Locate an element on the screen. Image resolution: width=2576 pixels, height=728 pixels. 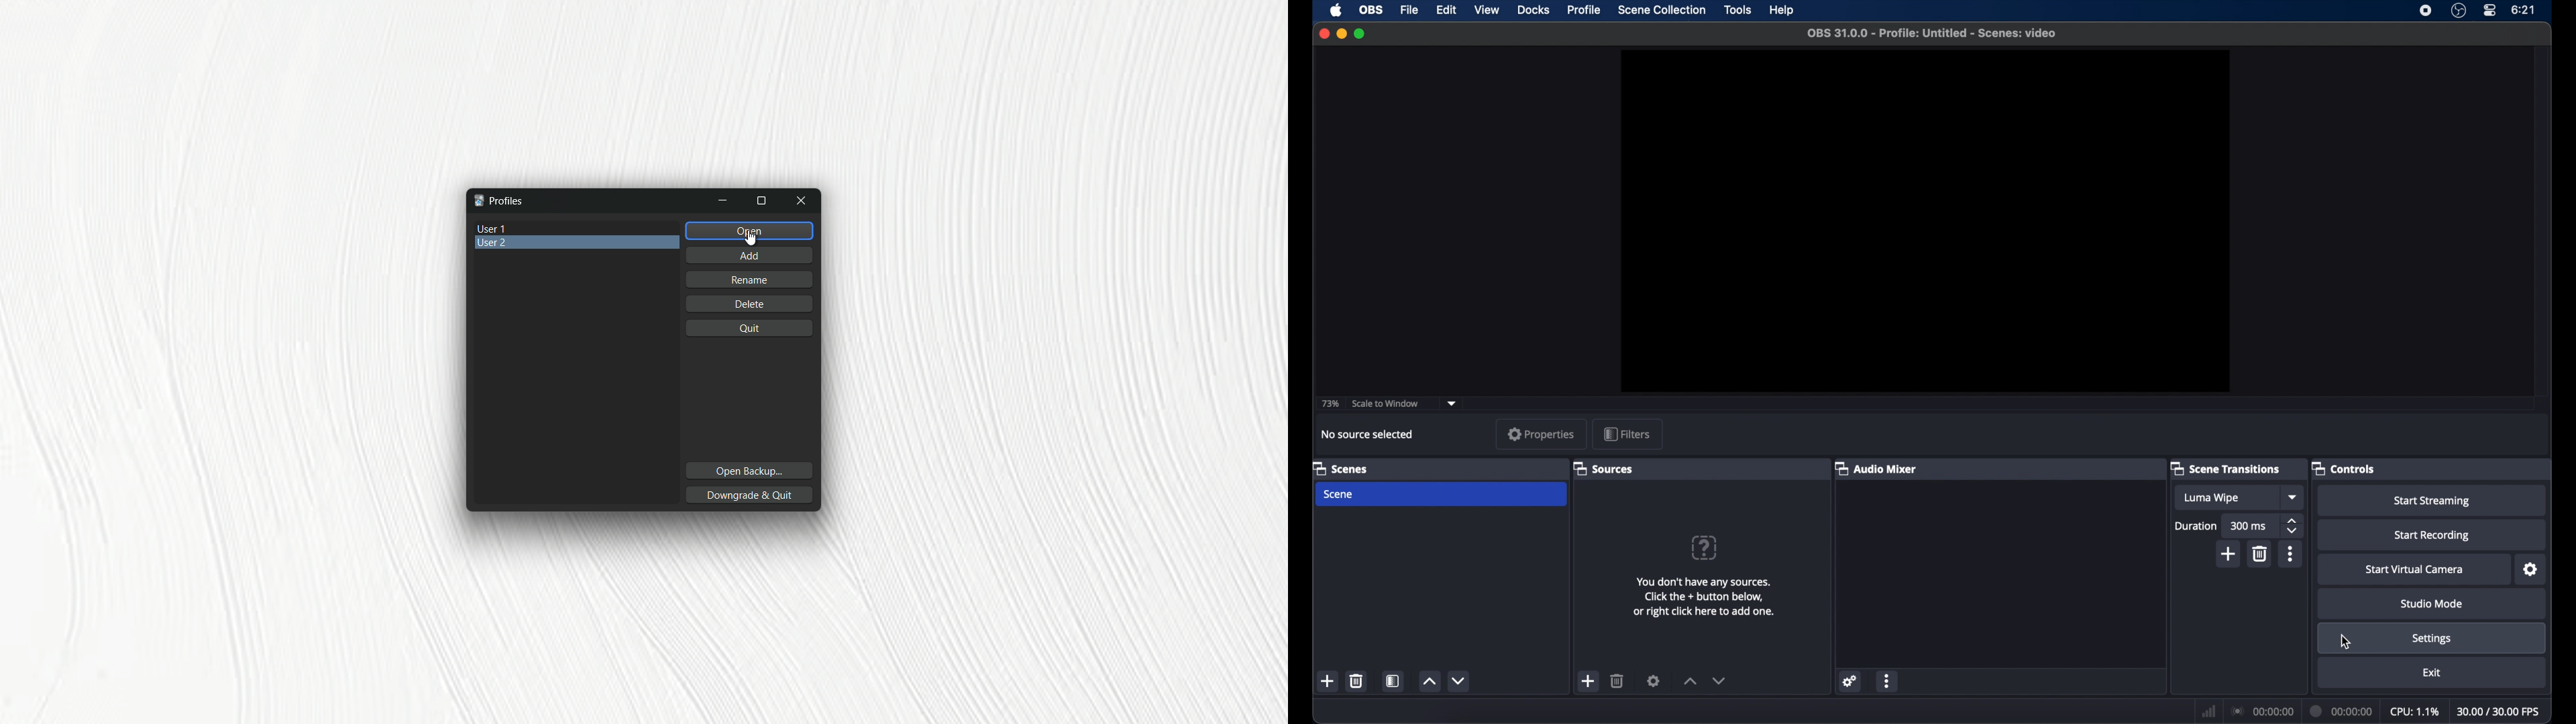
oBS 31.0.0 - Profile: Untitled - Scenes: video is located at coordinates (1941, 35).